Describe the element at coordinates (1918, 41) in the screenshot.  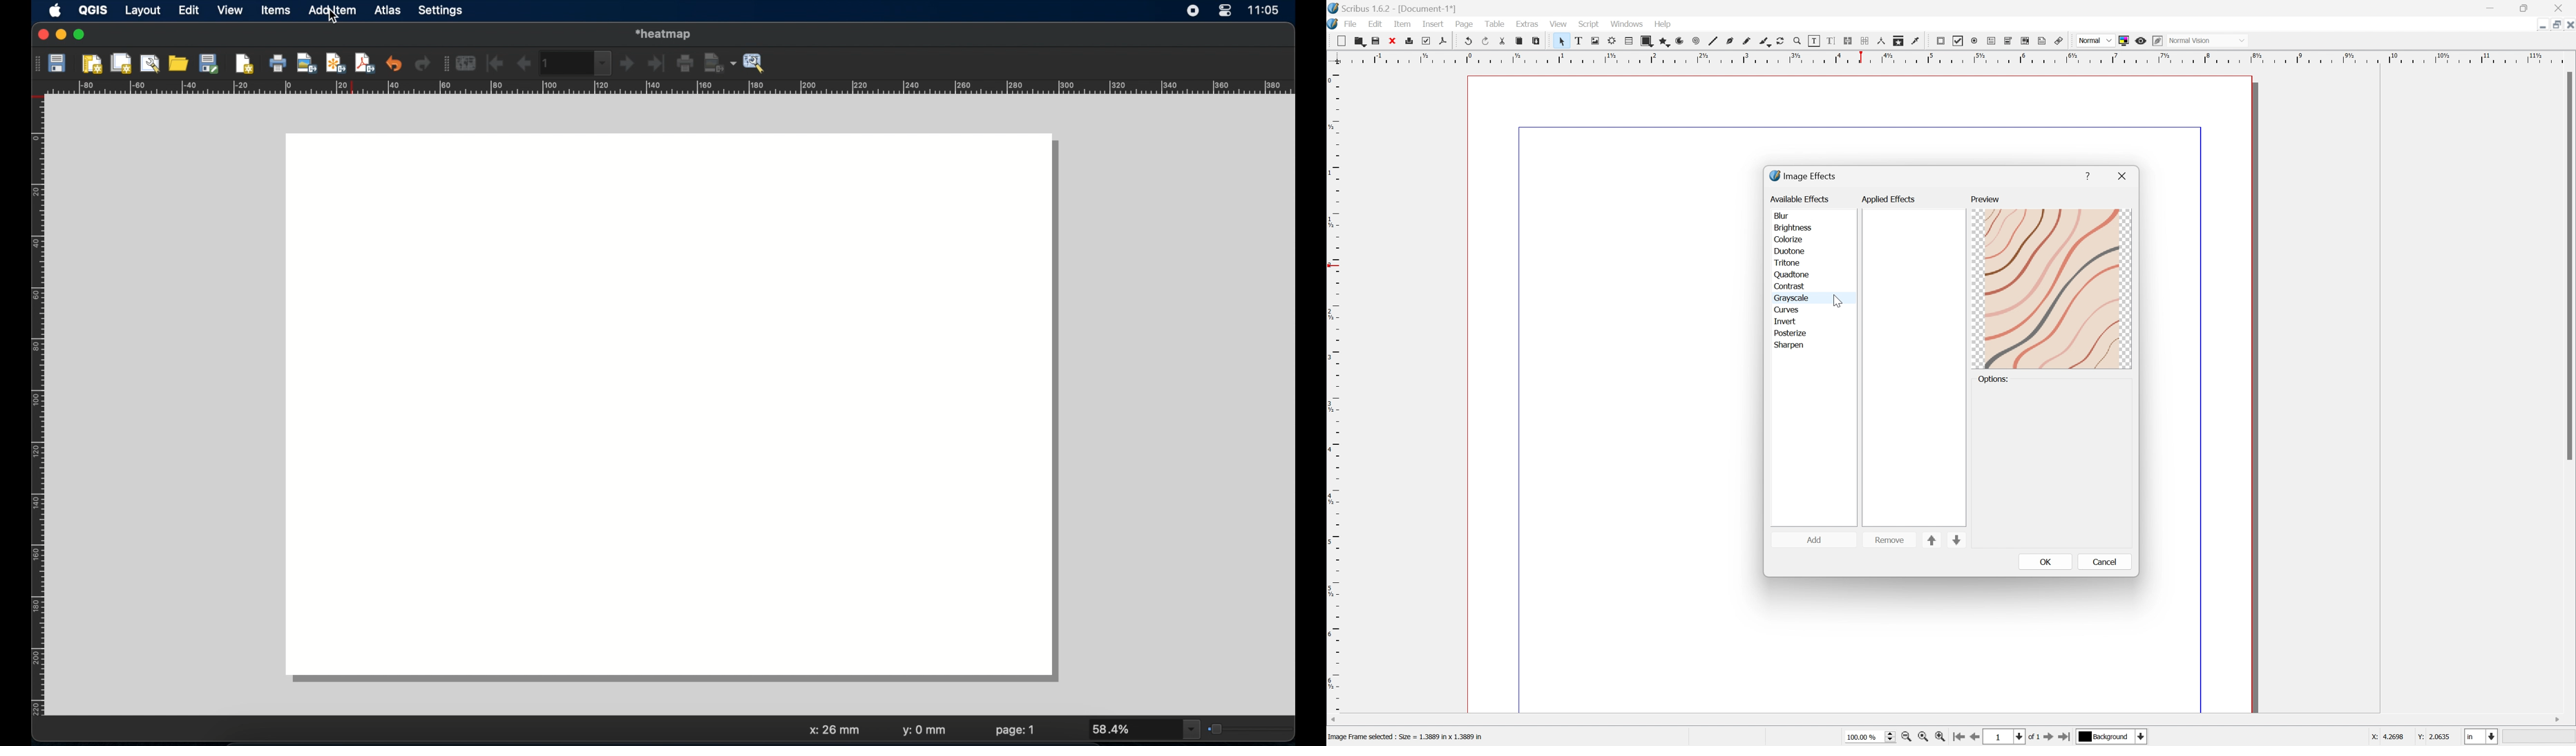
I see `Eye dropper` at that location.